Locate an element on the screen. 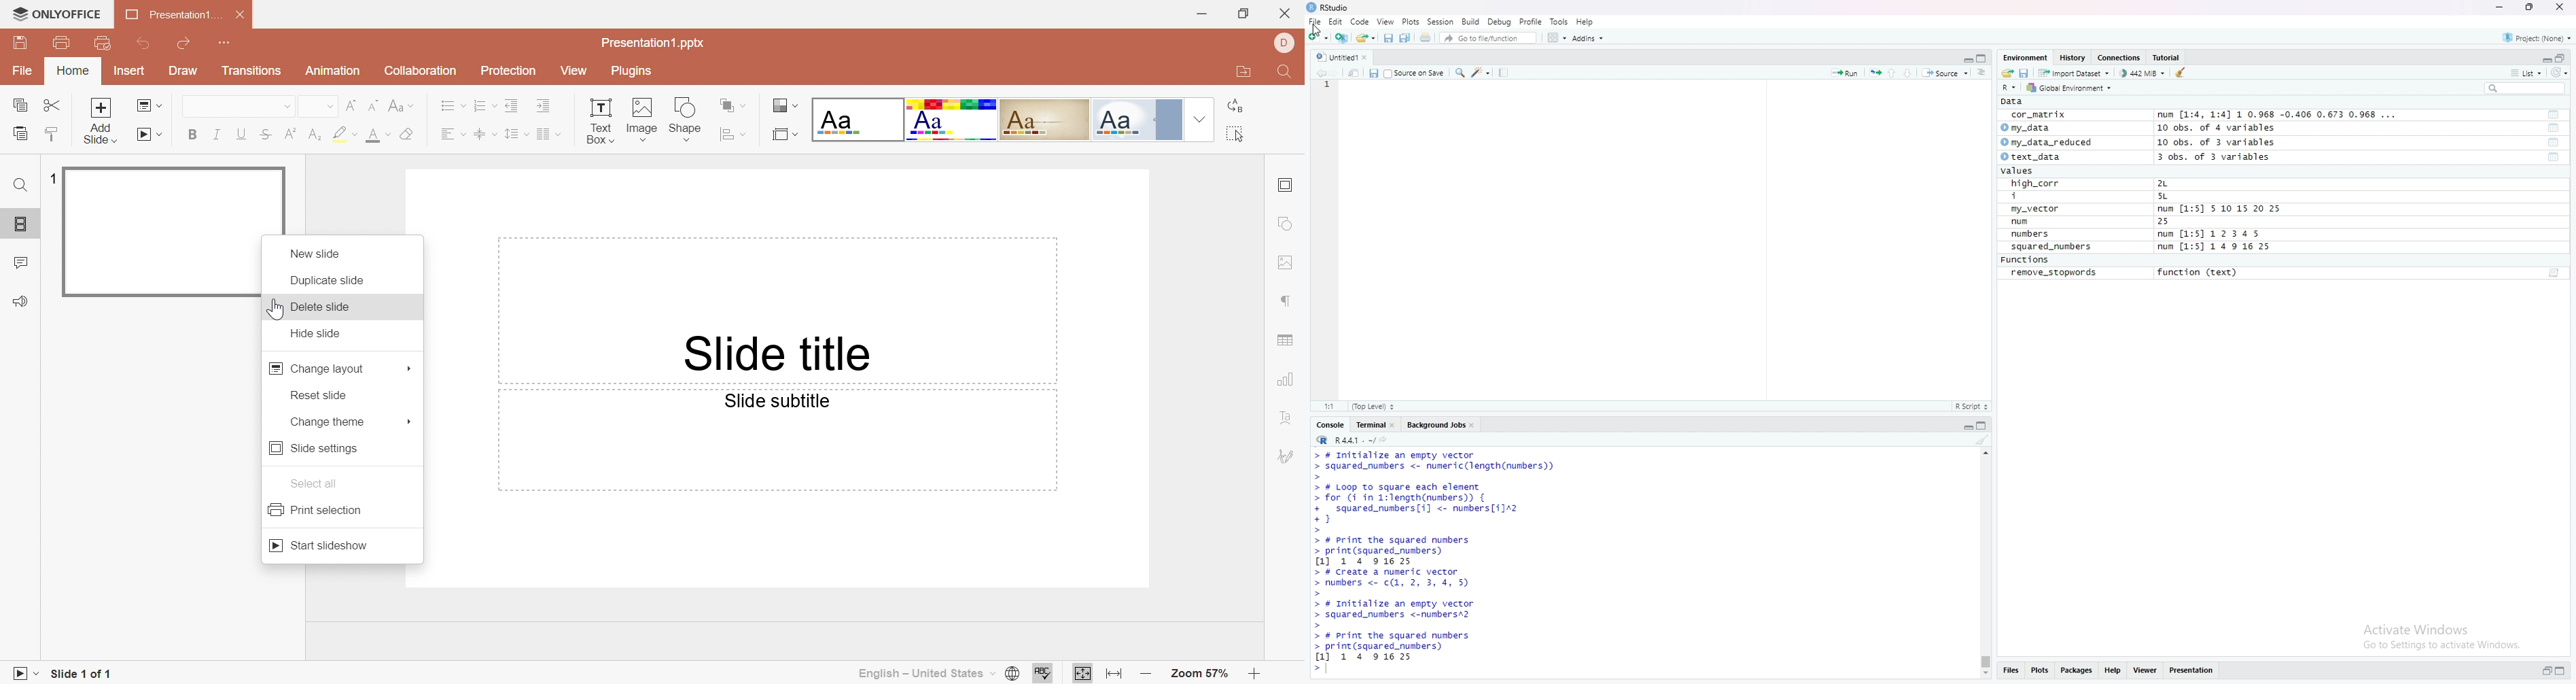 The width and height of the screenshot is (2576, 700). 5L is located at coordinates (2176, 196).